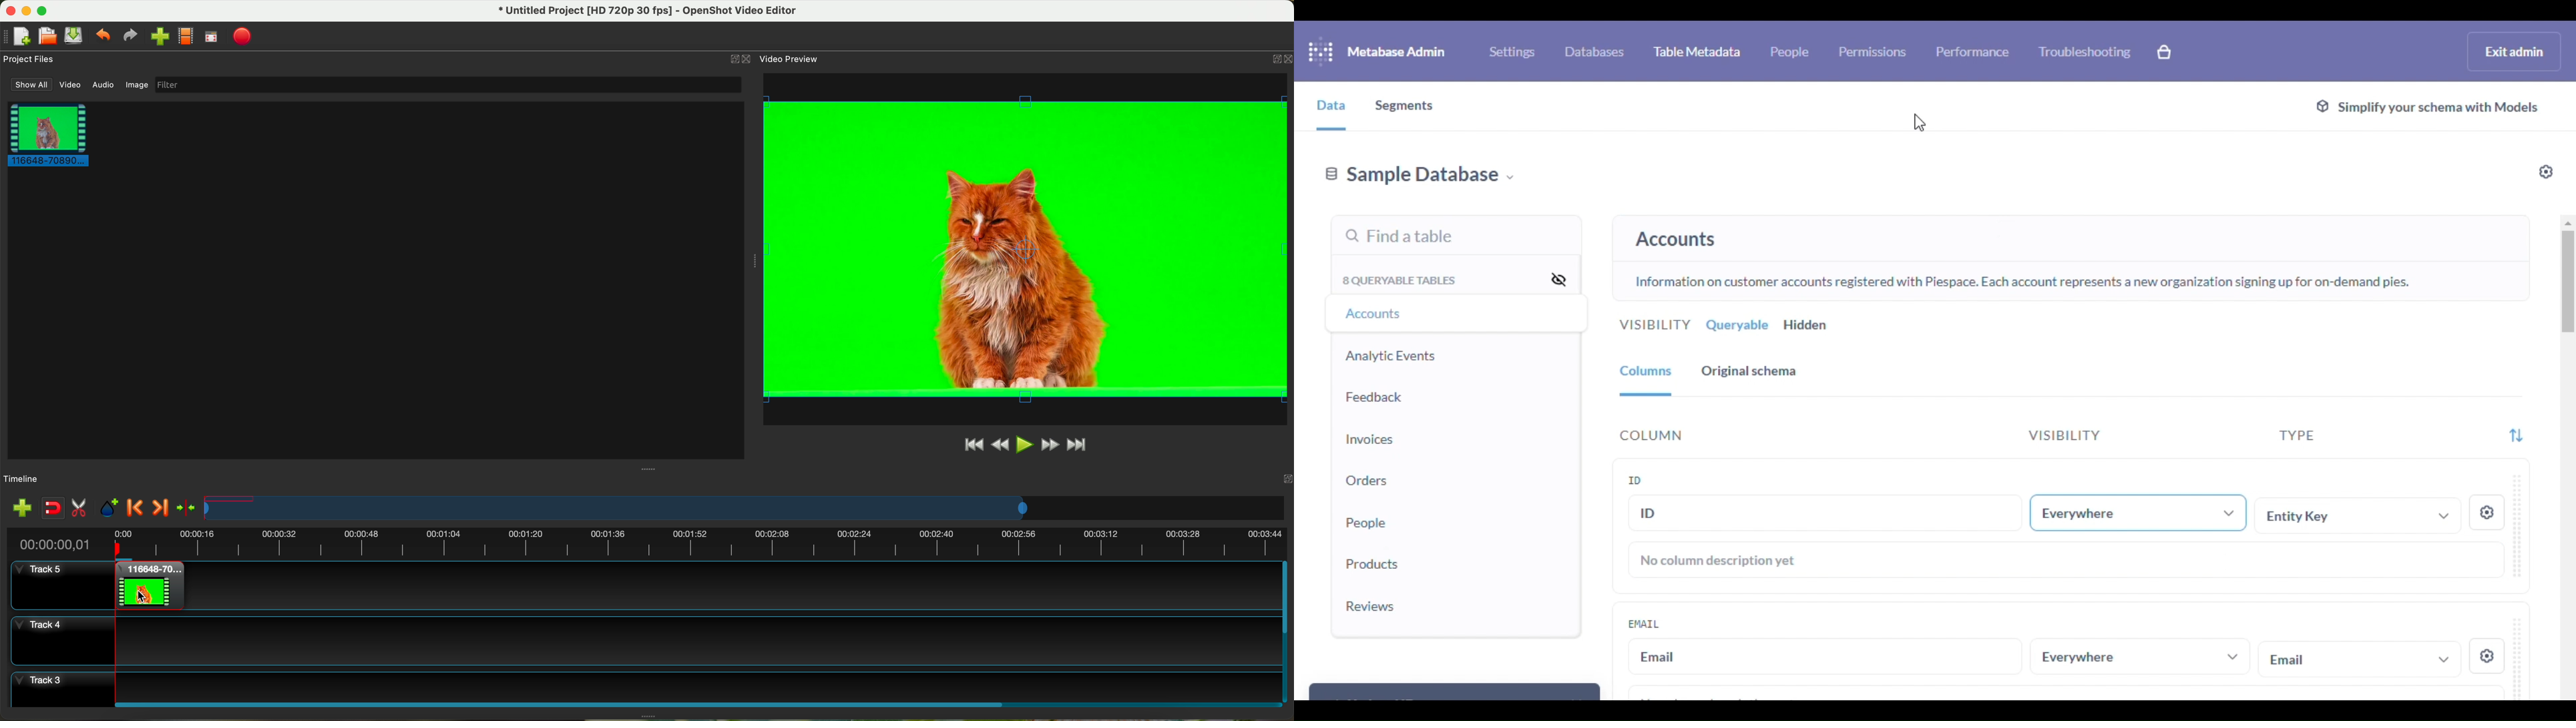 The image size is (2576, 728). I want to click on timeline, so click(646, 543).